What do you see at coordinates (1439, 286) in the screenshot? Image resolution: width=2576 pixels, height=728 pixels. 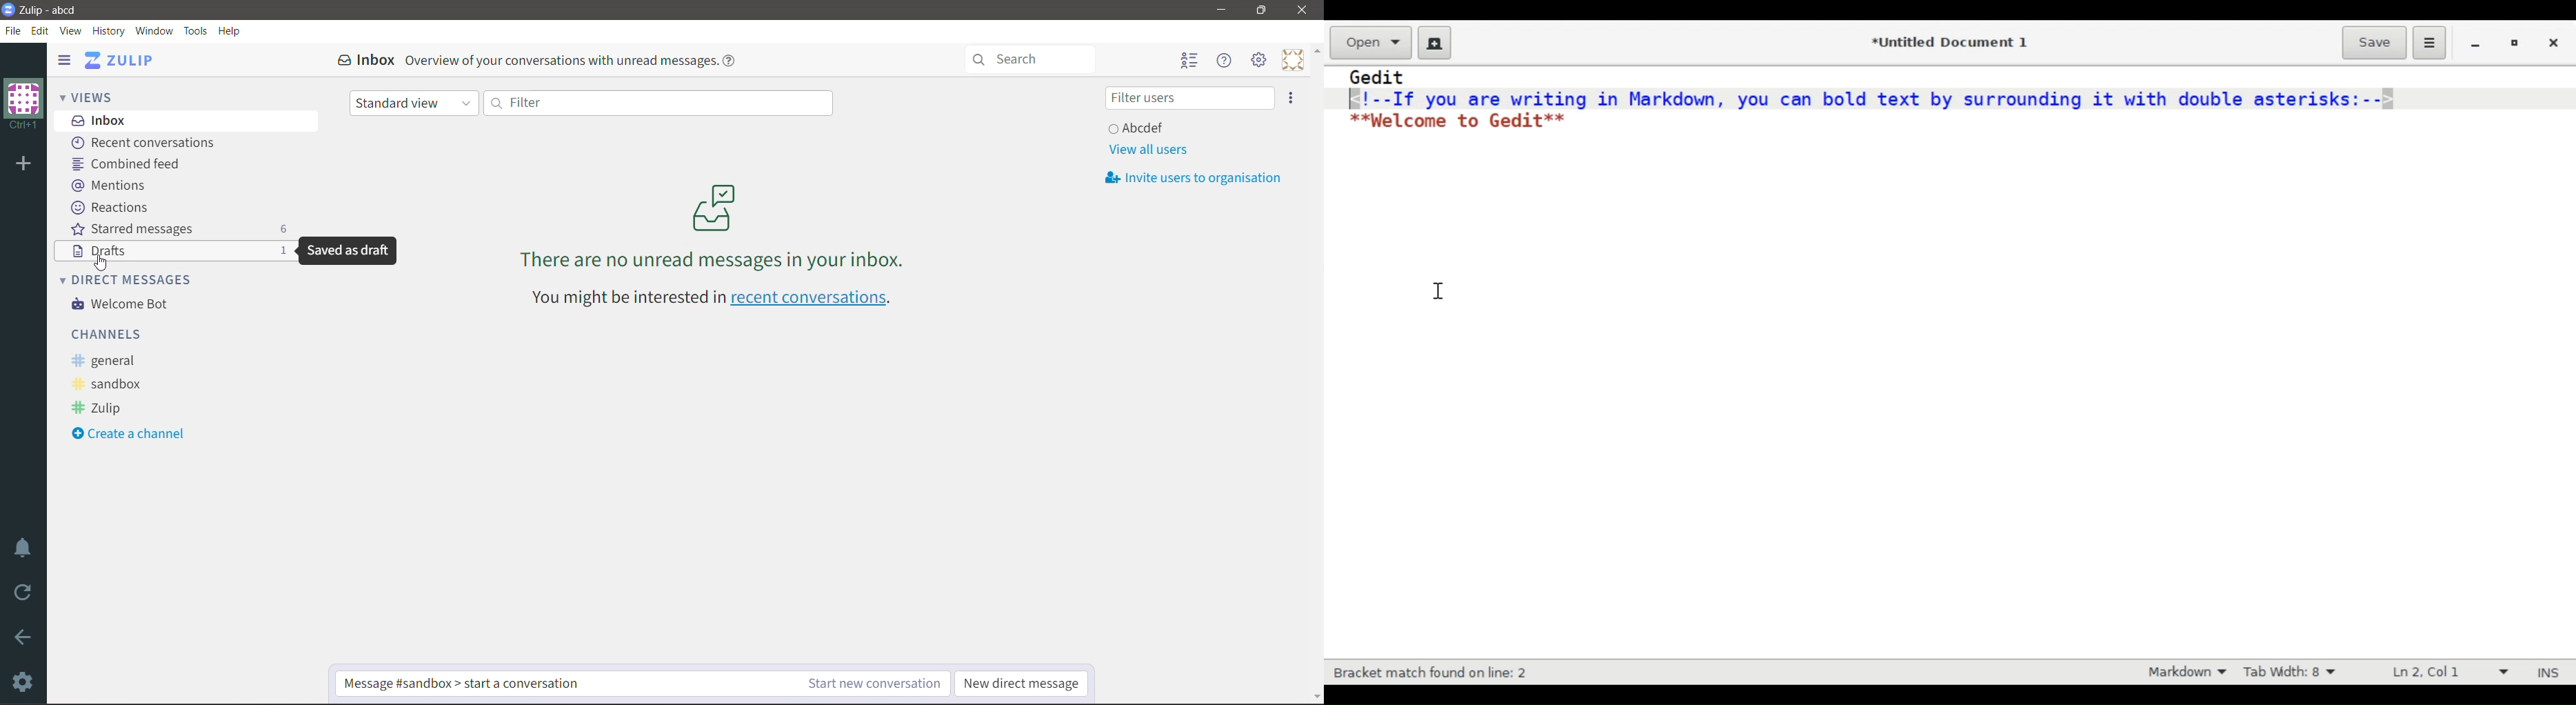 I see `cursor` at bounding box center [1439, 286].